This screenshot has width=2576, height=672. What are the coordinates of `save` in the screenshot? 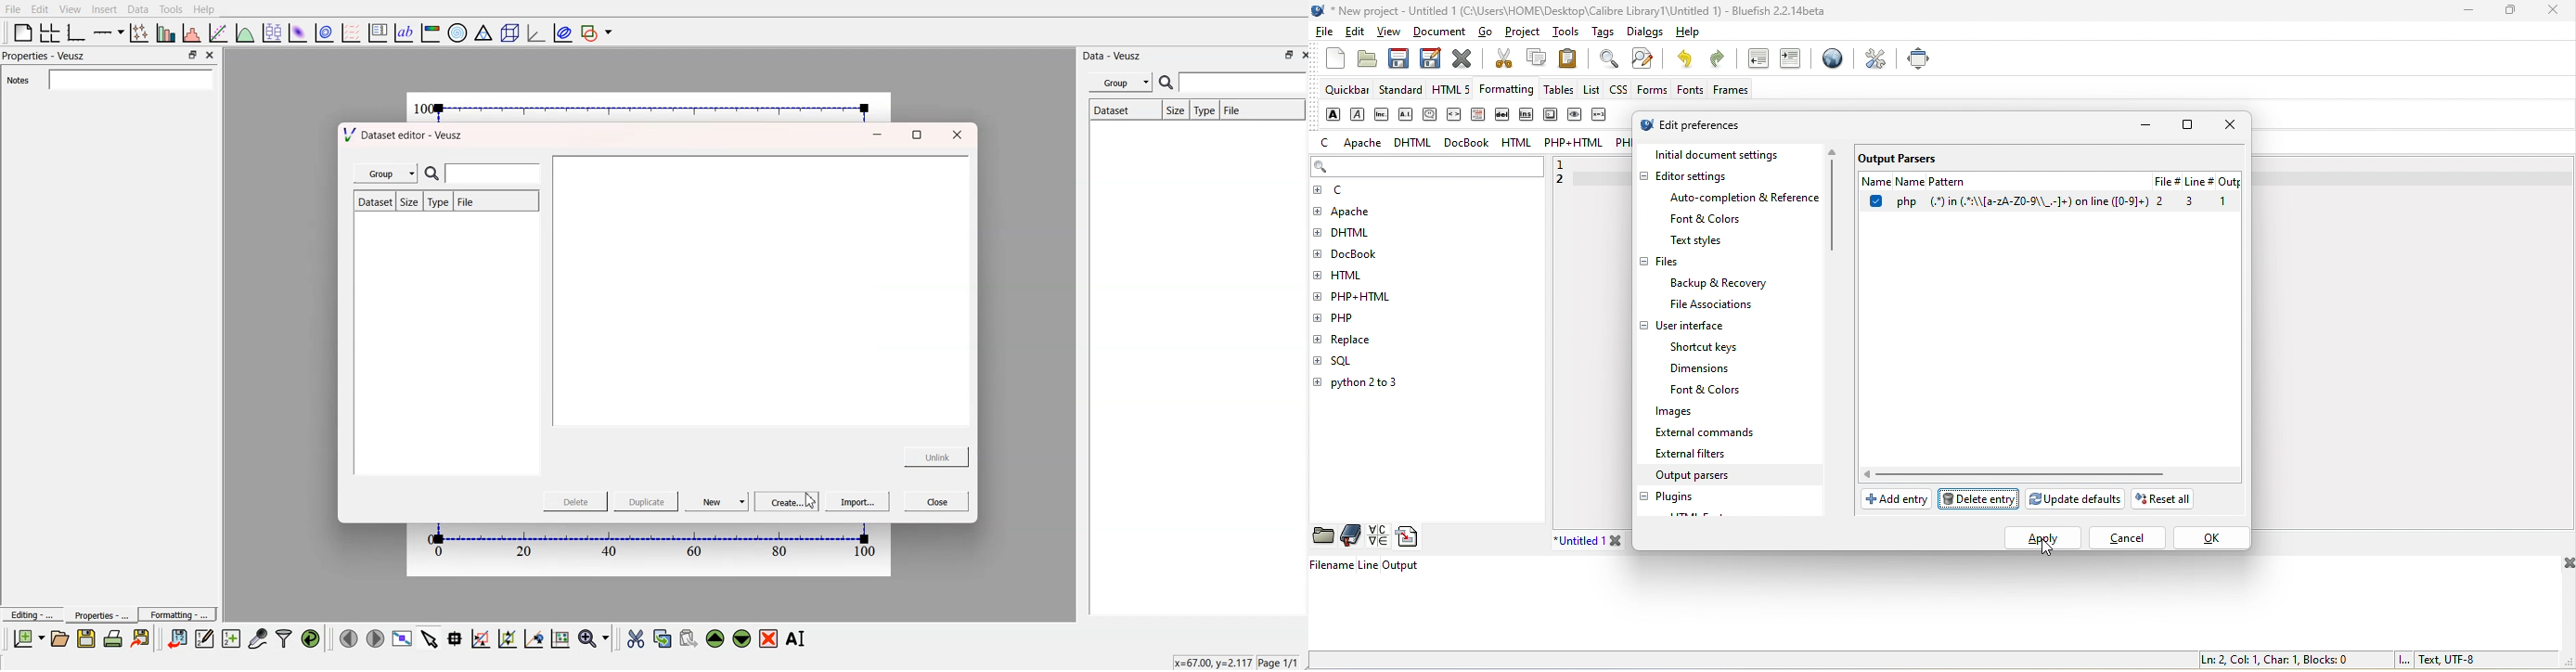 It's located at (1398, 58).